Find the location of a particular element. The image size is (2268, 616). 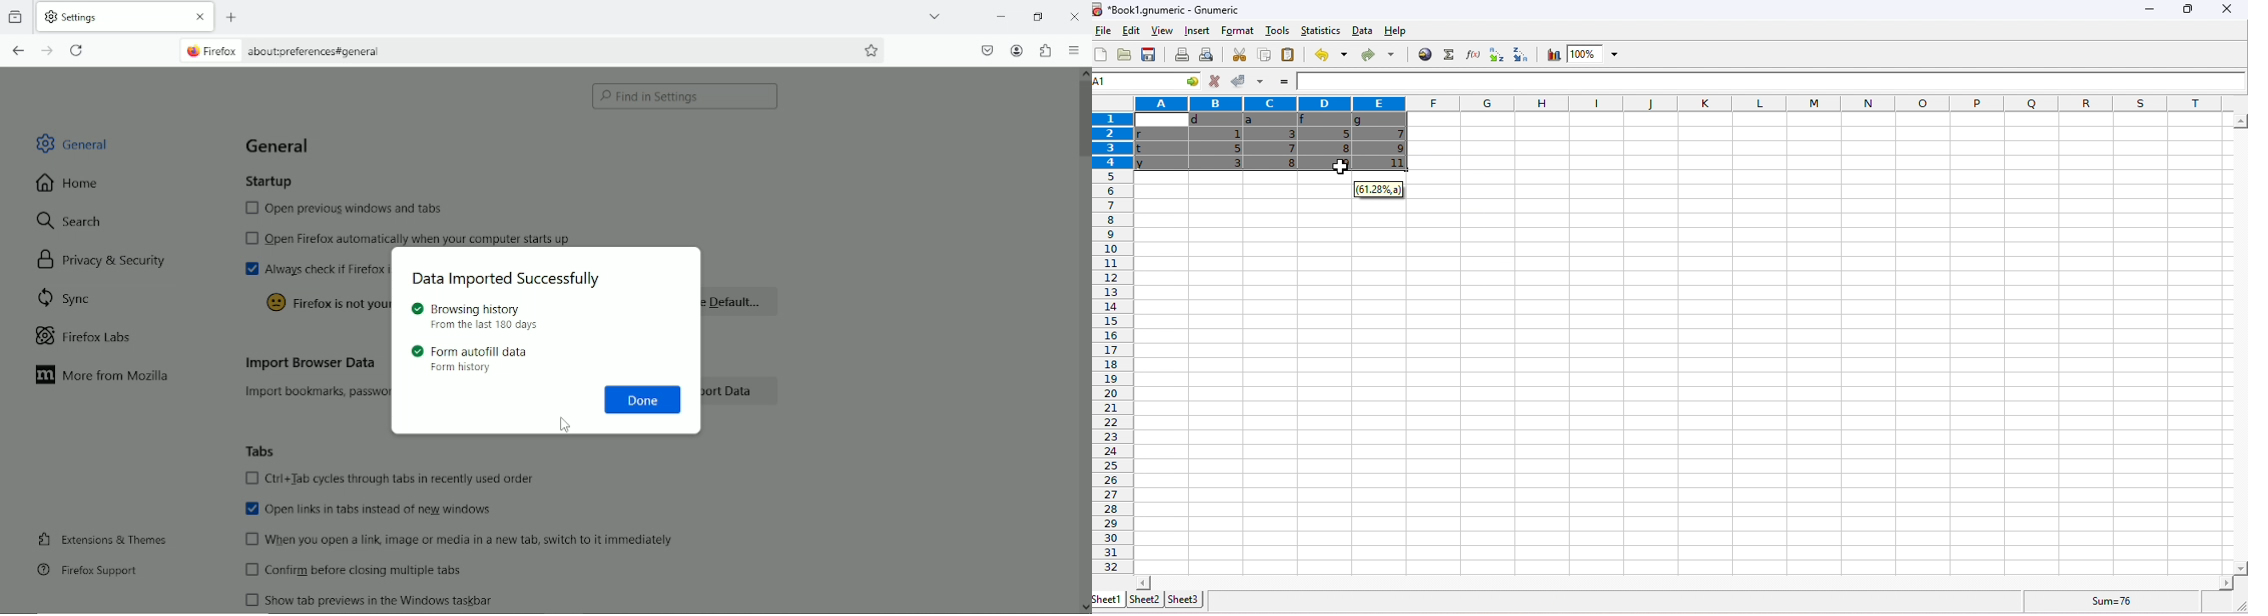

Current tab is located at coordinates (124, 17).